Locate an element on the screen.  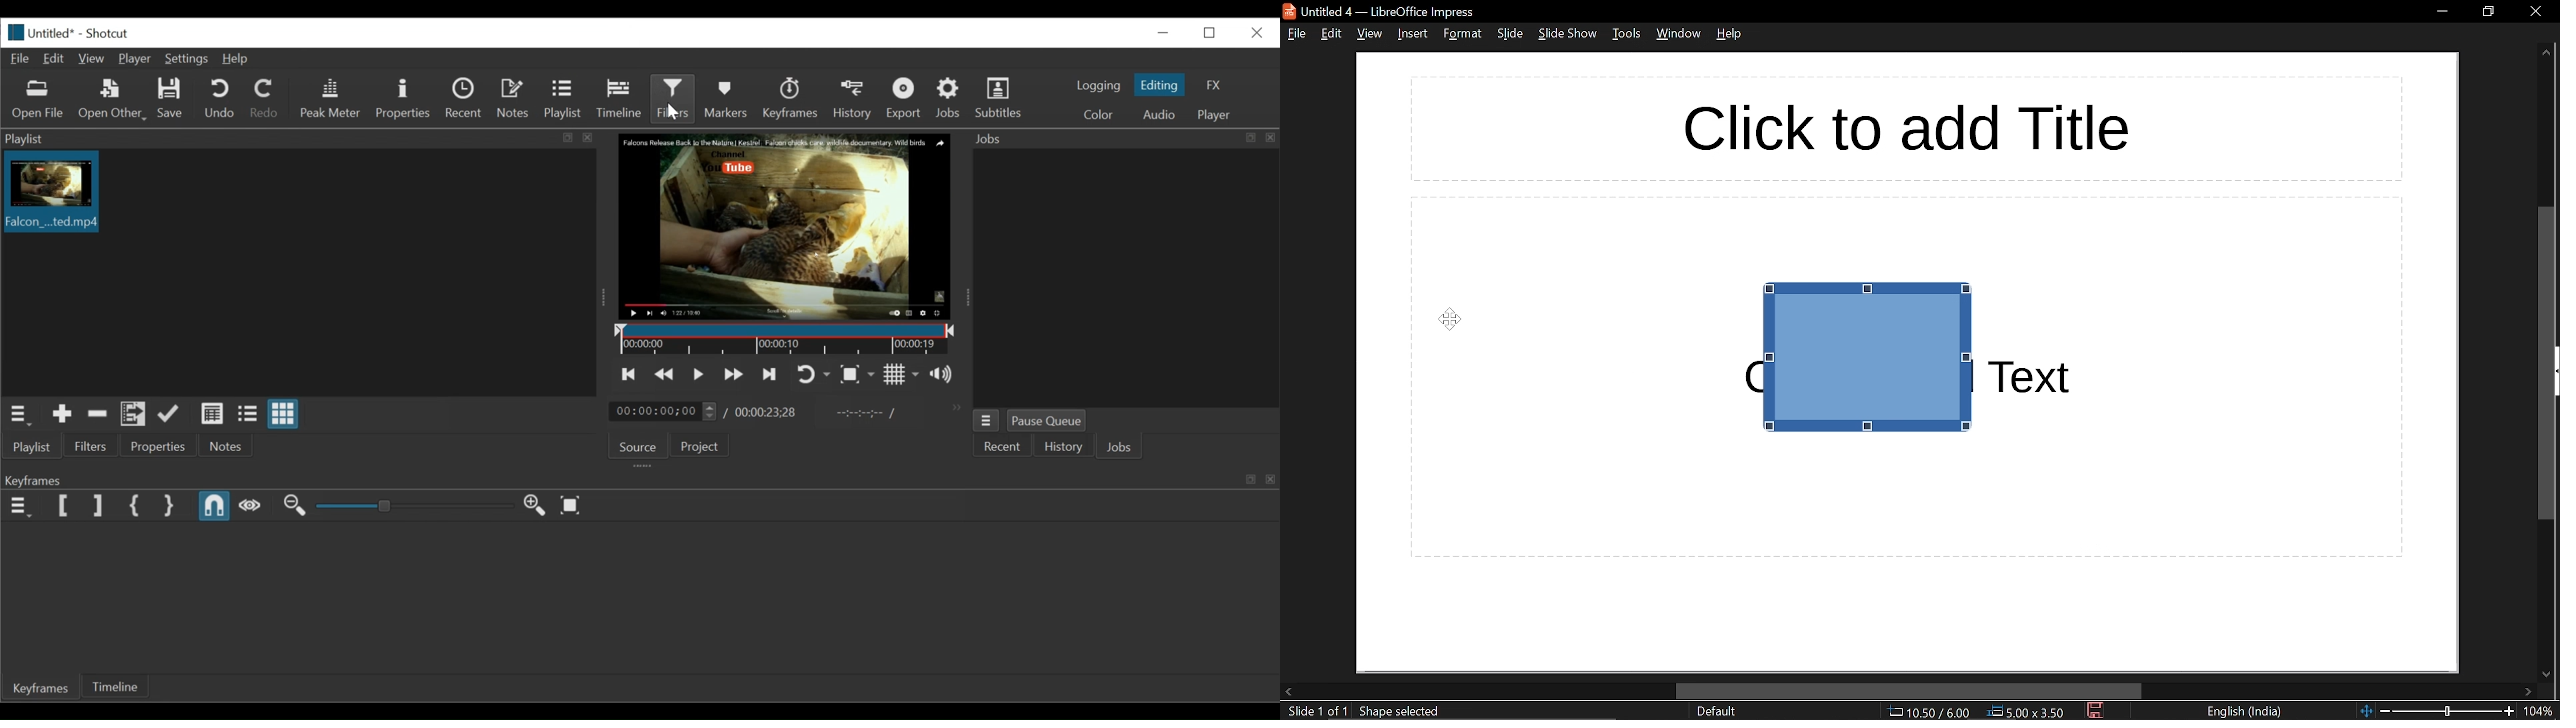
Color is located at coordinates (1099, 113).